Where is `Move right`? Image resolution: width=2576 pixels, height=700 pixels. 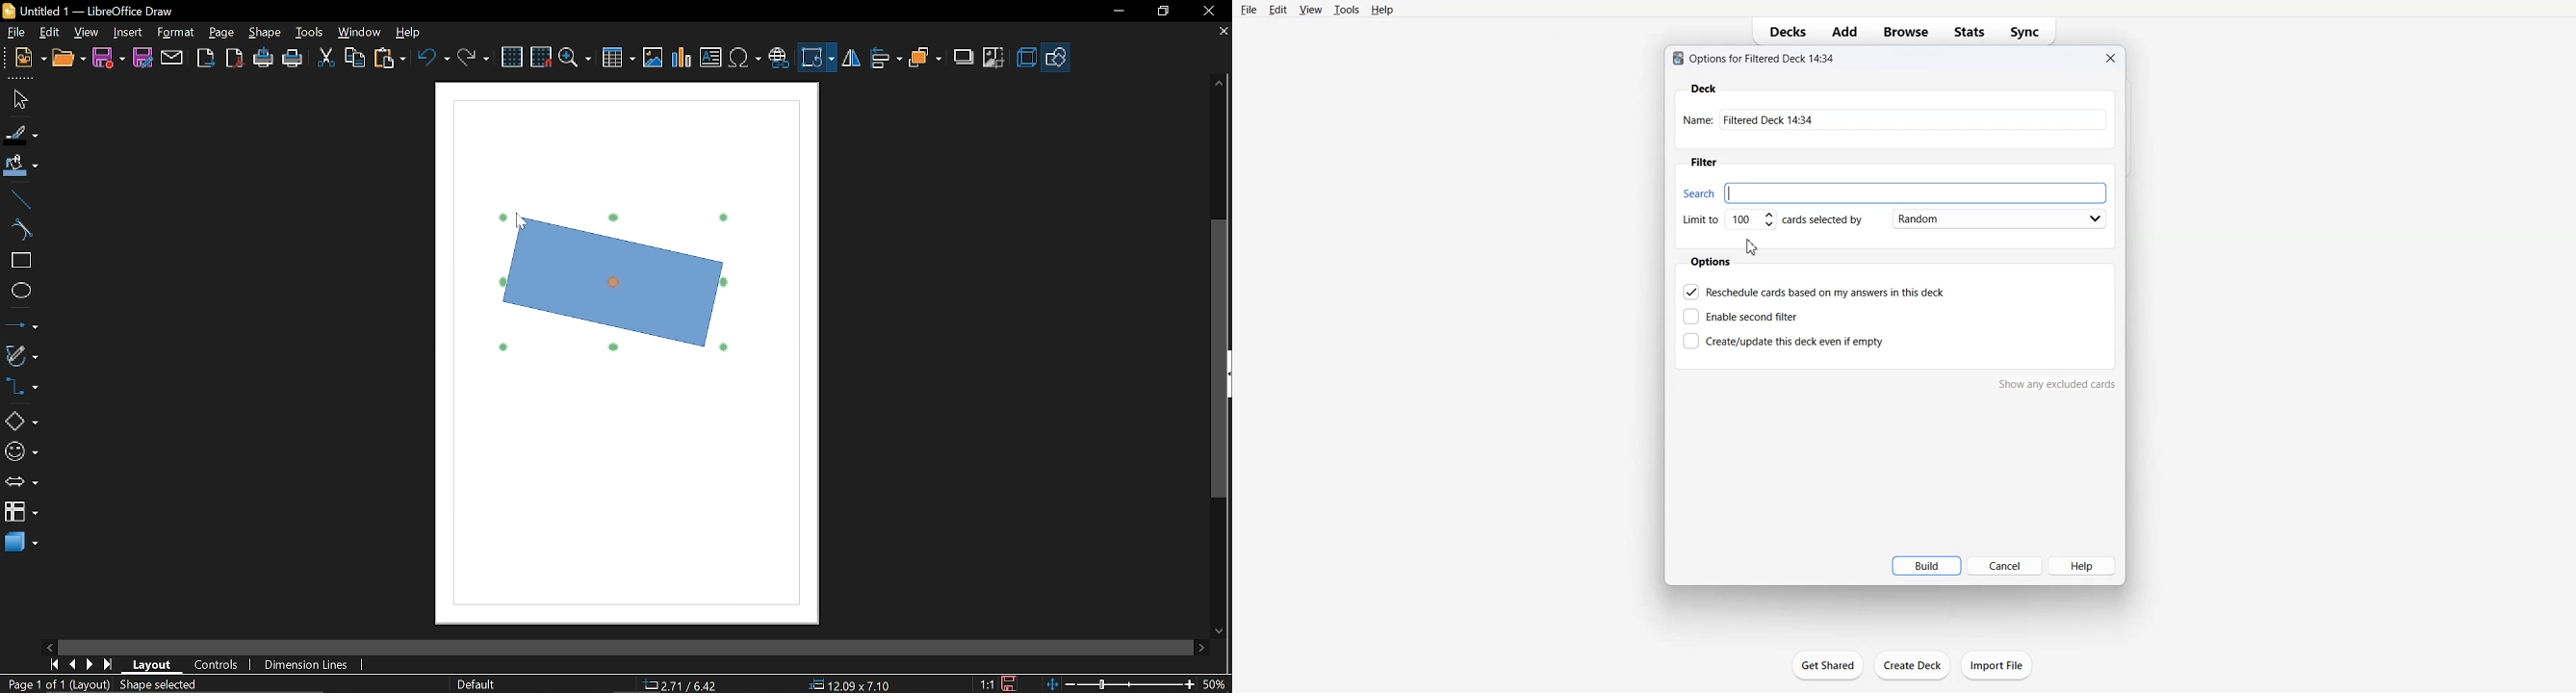
Move right is located at coordinates (1200, 648).